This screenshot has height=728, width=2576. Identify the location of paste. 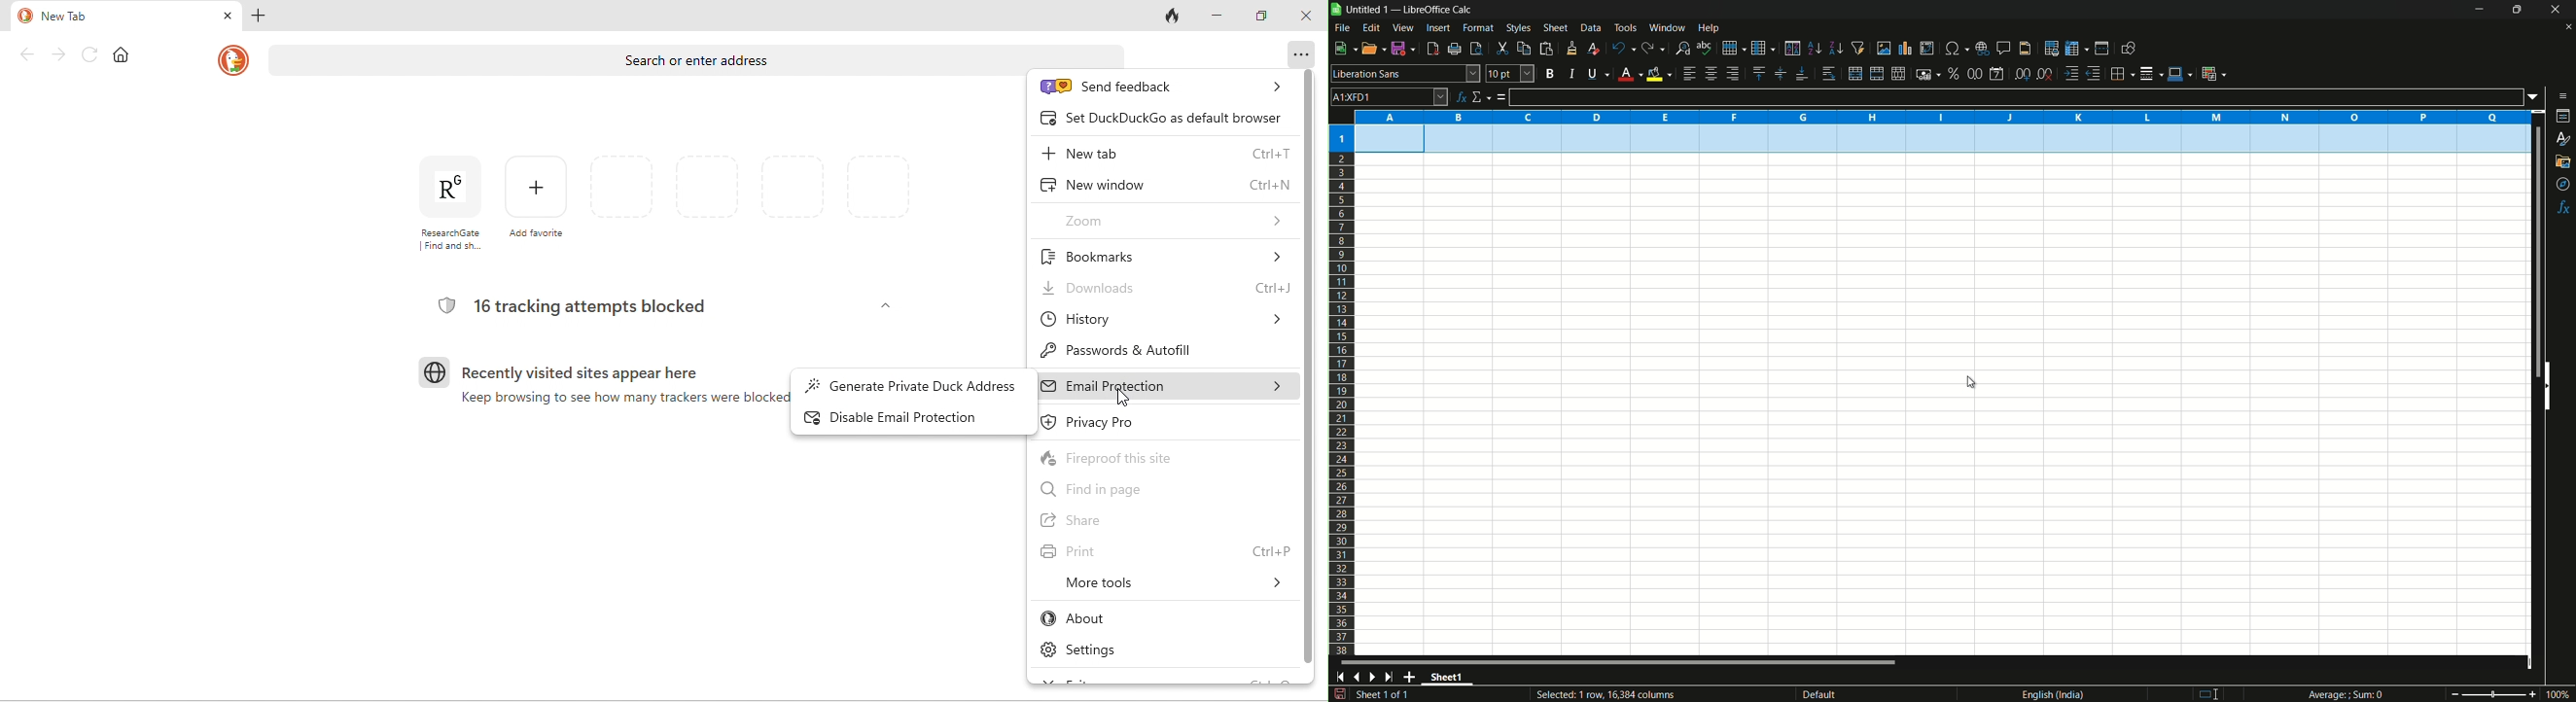
(1546, 49).